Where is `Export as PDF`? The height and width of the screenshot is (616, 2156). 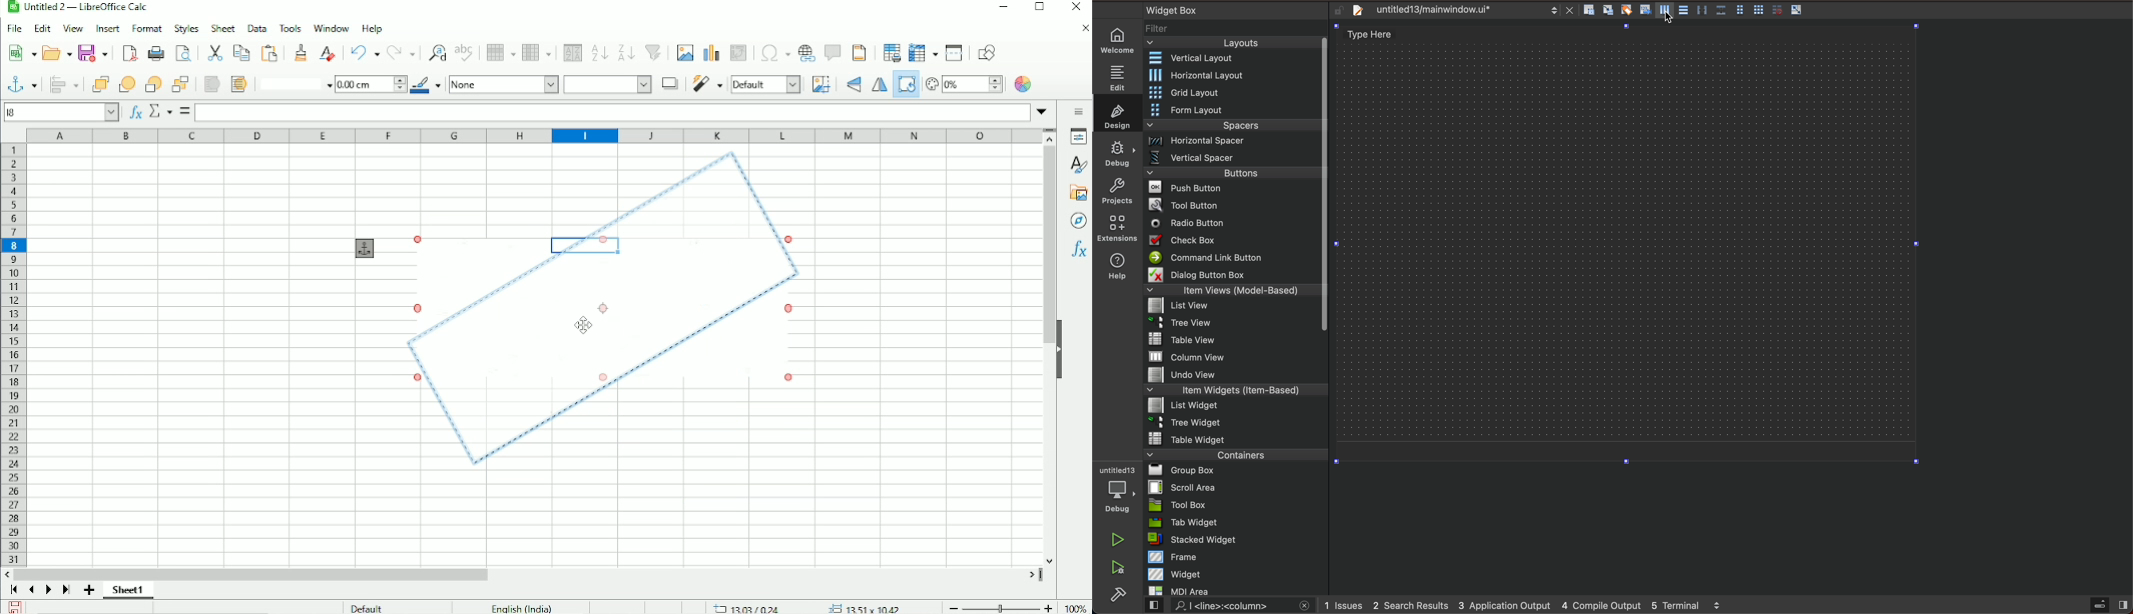
Export as PDF is located at coordinates (129, 53).